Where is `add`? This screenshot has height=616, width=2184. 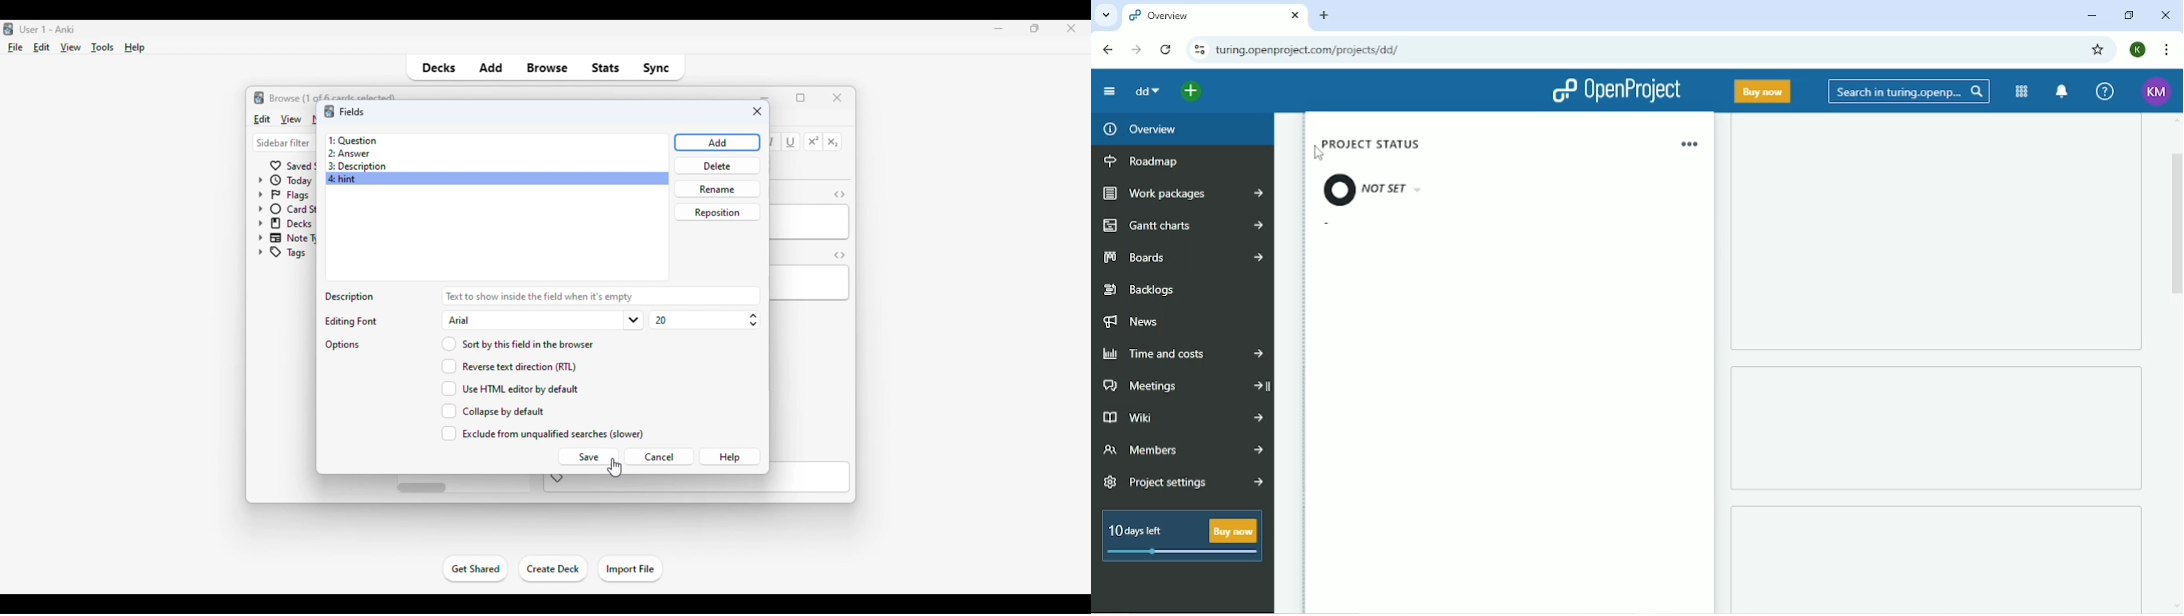
add is located at coordinates (491, 68).